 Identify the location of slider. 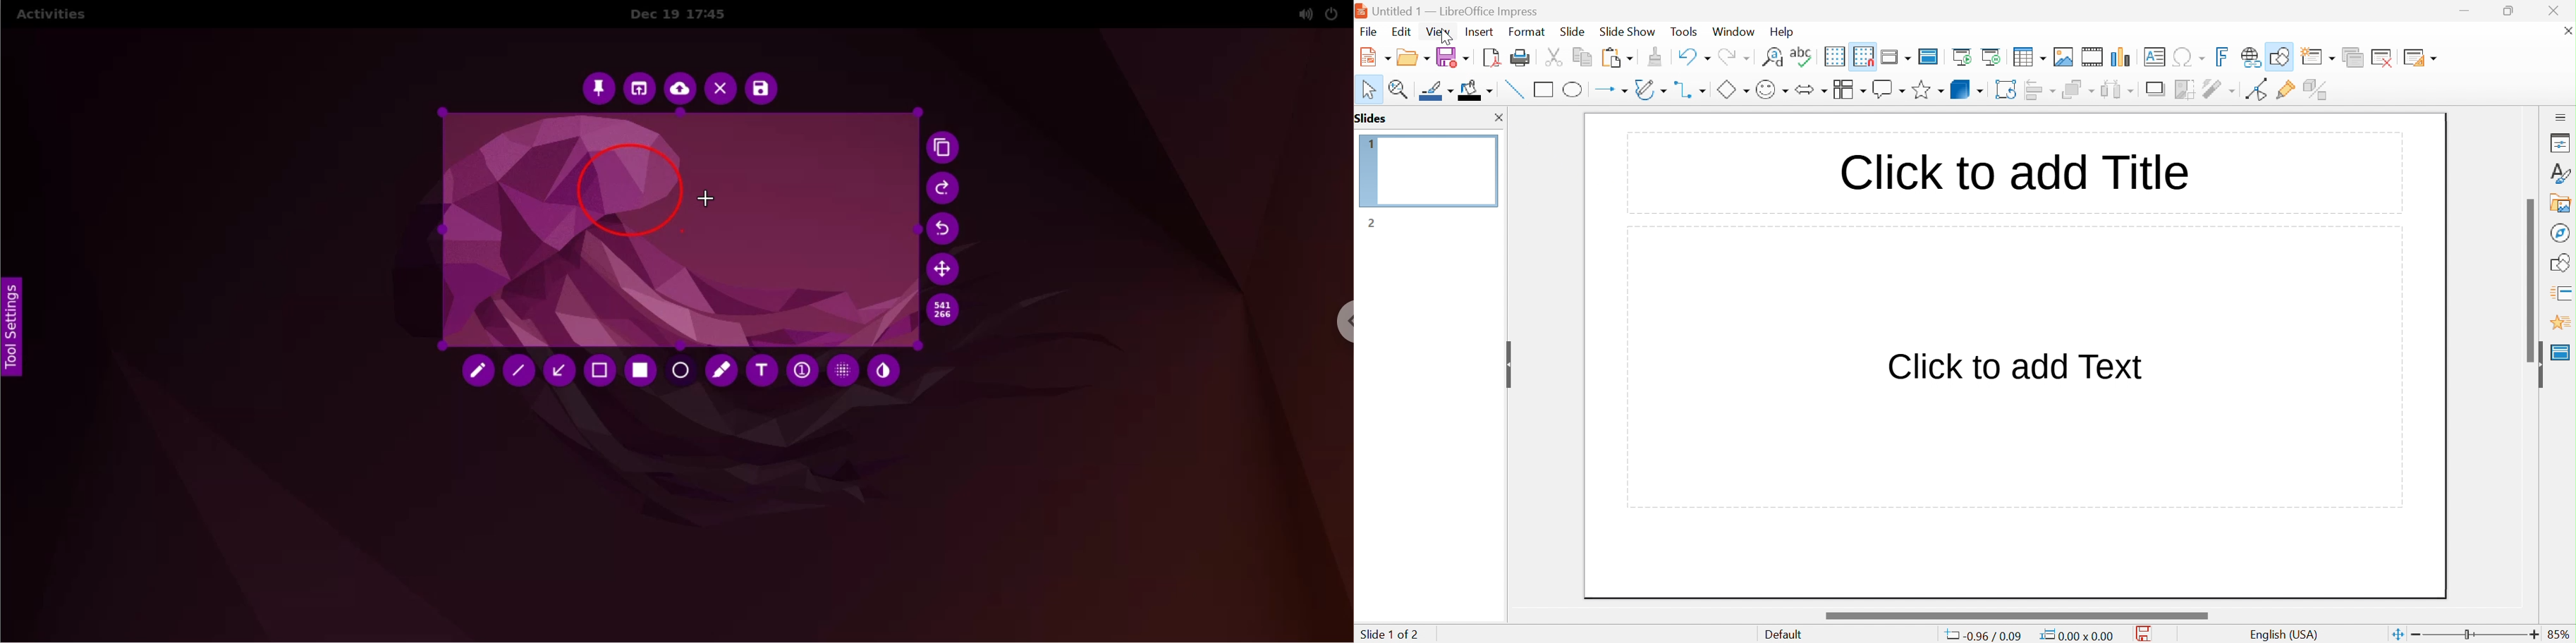
(2016, 616).